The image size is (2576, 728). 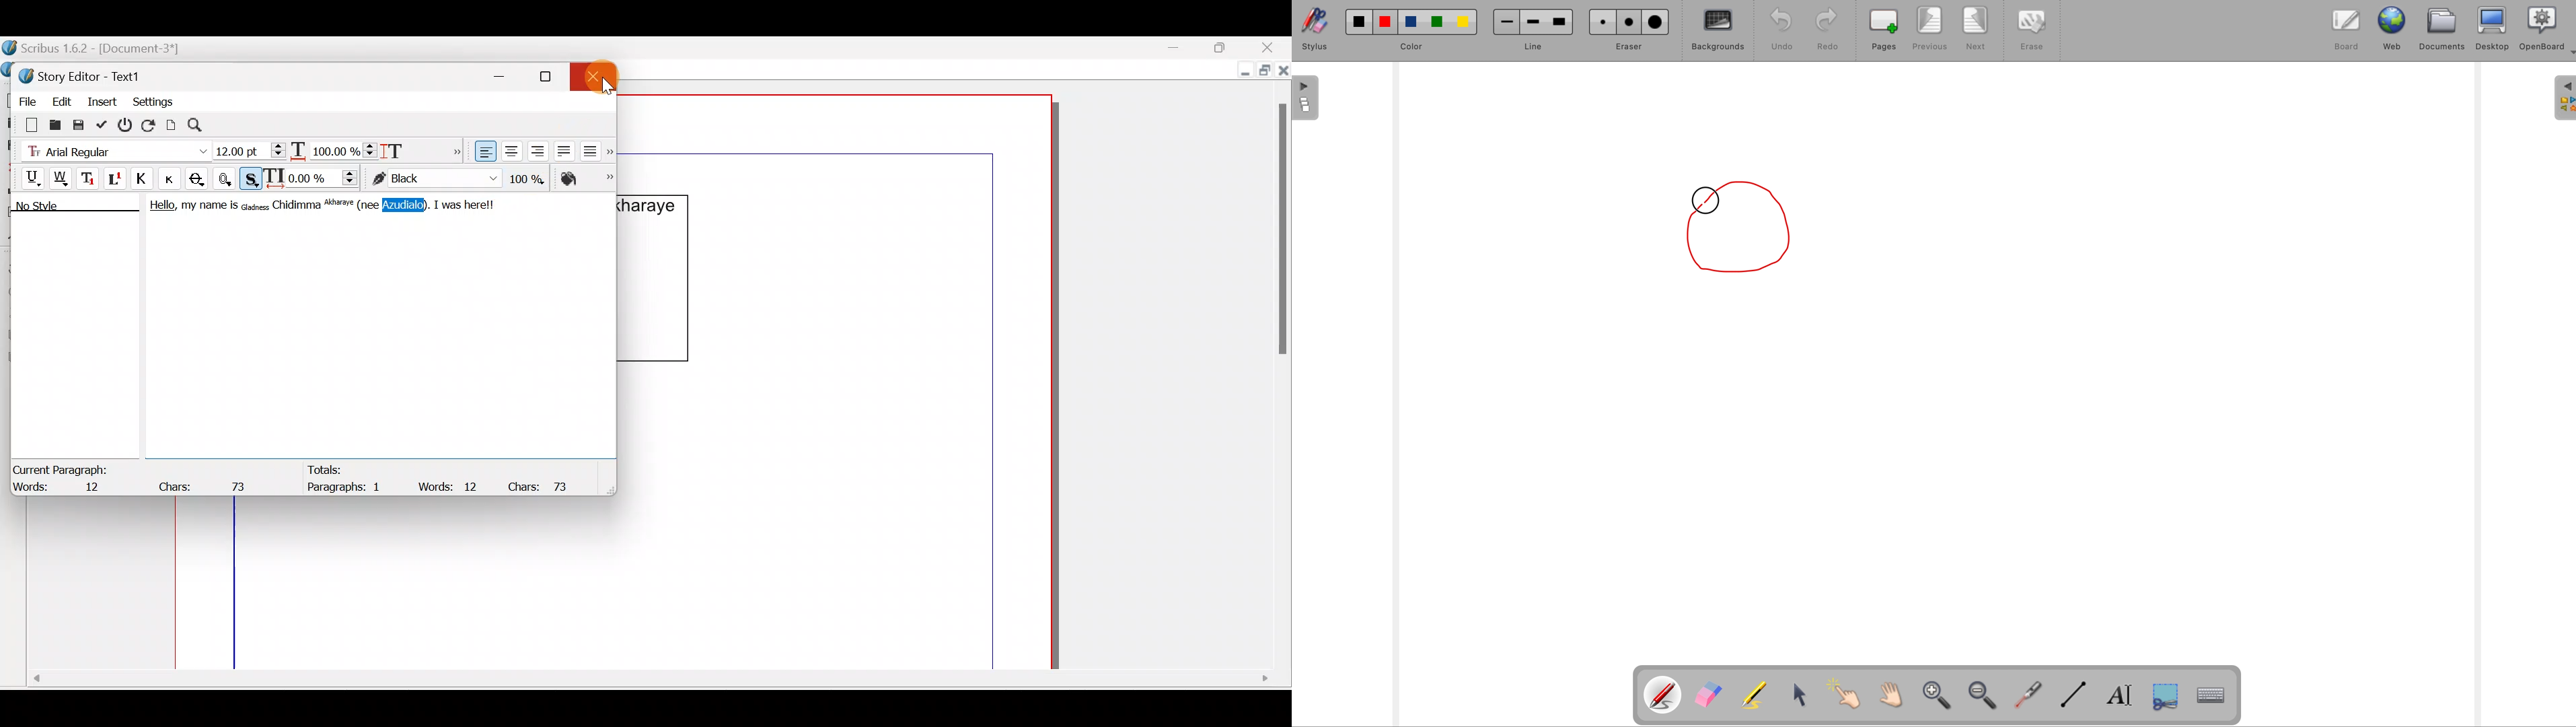 What do you see at coordinates (52, 208) in the screenshot?
I see `No style` at bounding box center [52, 208].